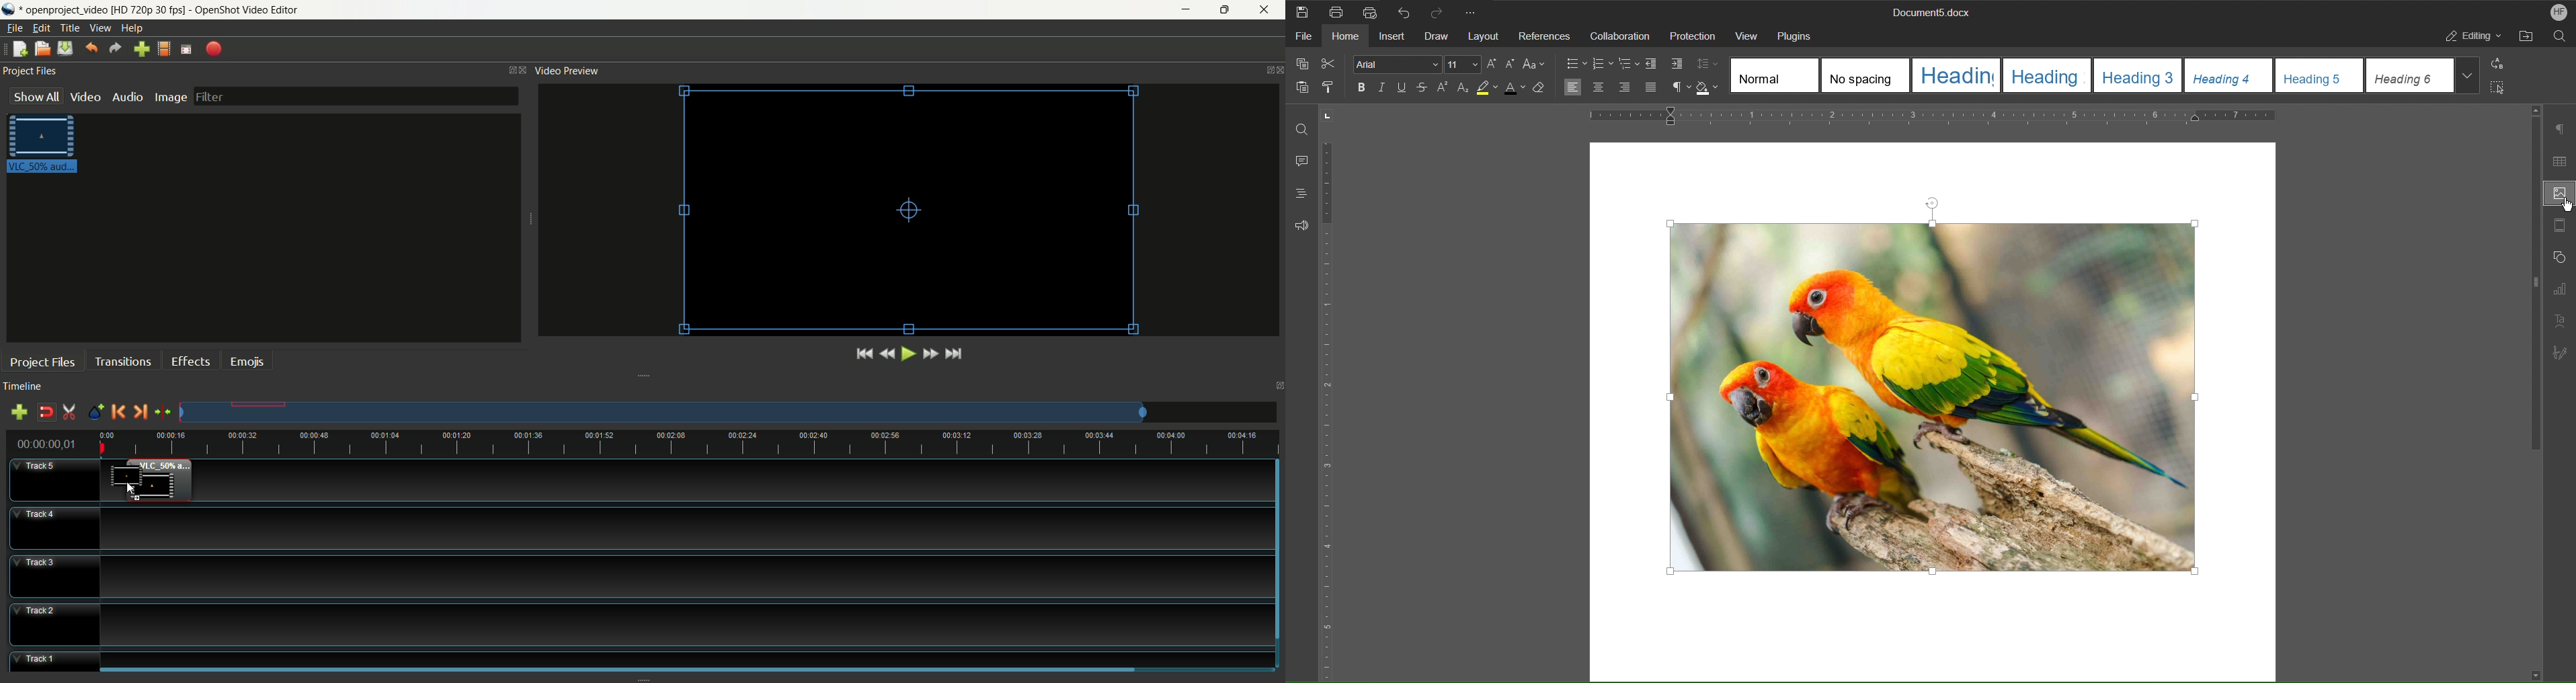 This screenshot has height=700, width=2576. Describe the element at coordinates (1474, 11) in the screenshot. I see `More` at that location.